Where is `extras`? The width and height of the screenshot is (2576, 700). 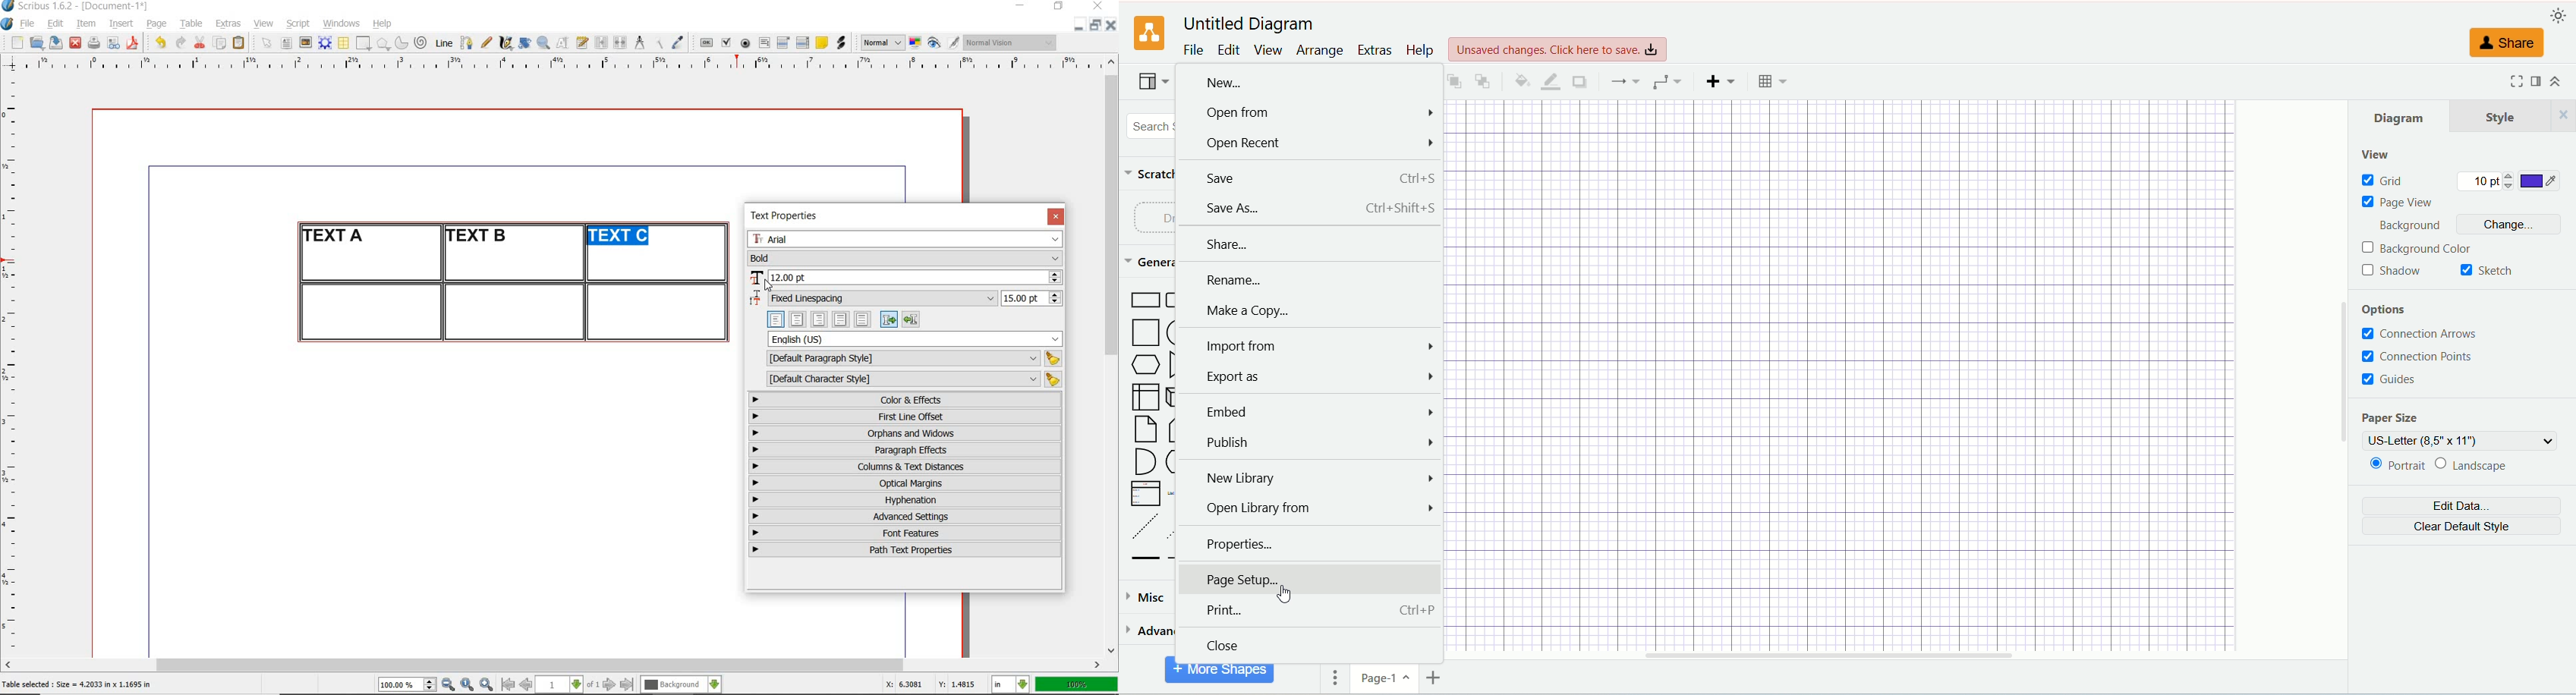 extras is located at coordinates (1375, 49).